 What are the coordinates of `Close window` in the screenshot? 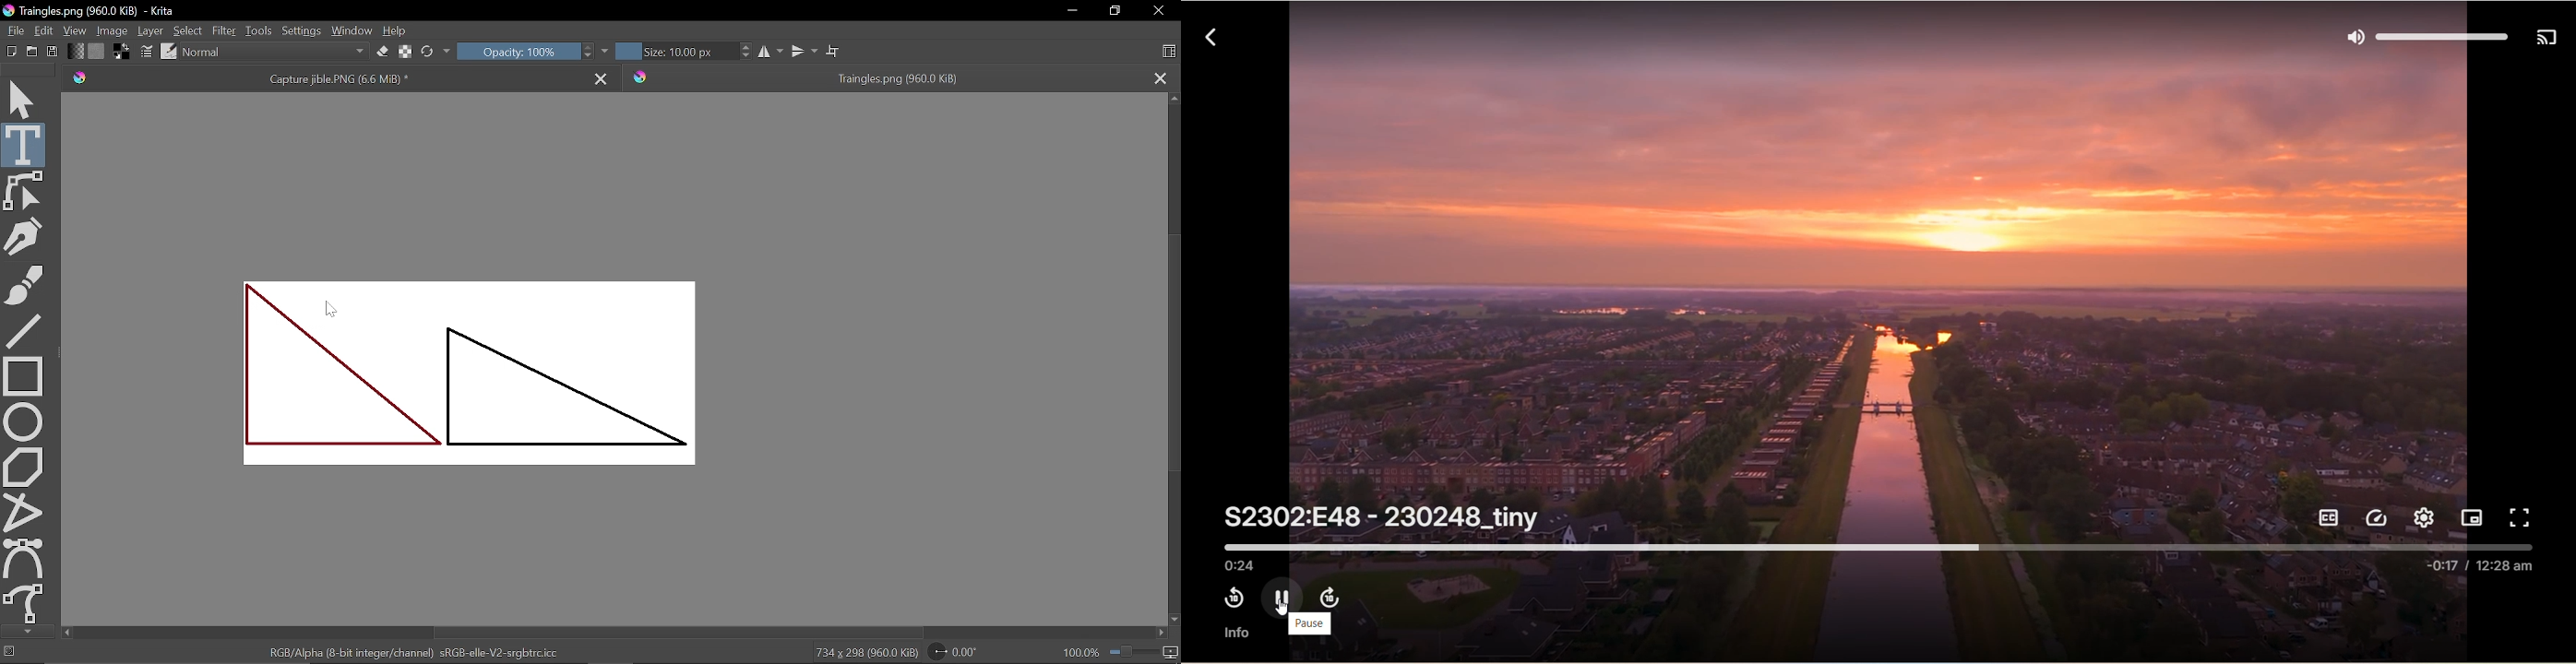 It's located at (1157, 11).